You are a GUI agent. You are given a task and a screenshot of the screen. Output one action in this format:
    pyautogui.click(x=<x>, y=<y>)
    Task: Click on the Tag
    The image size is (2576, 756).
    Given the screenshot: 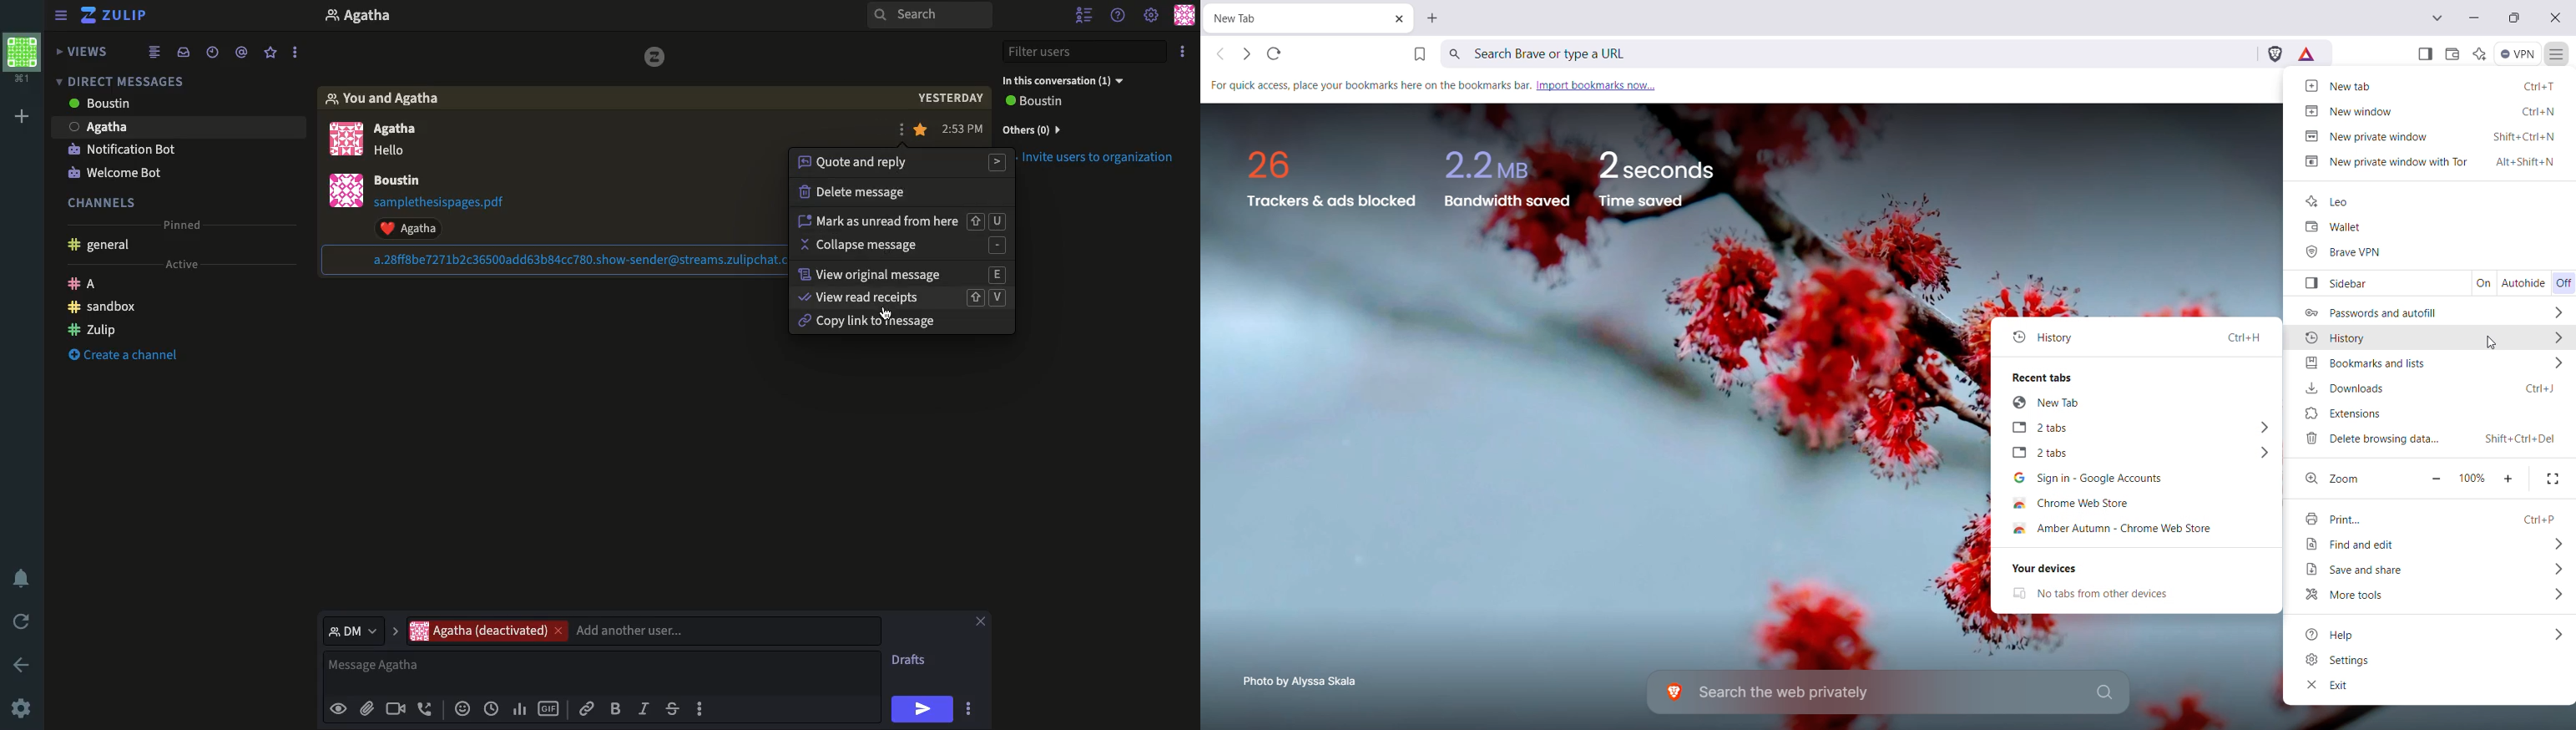 What is the action you would take?
    pyautogui.click(x=244, y=50)
    